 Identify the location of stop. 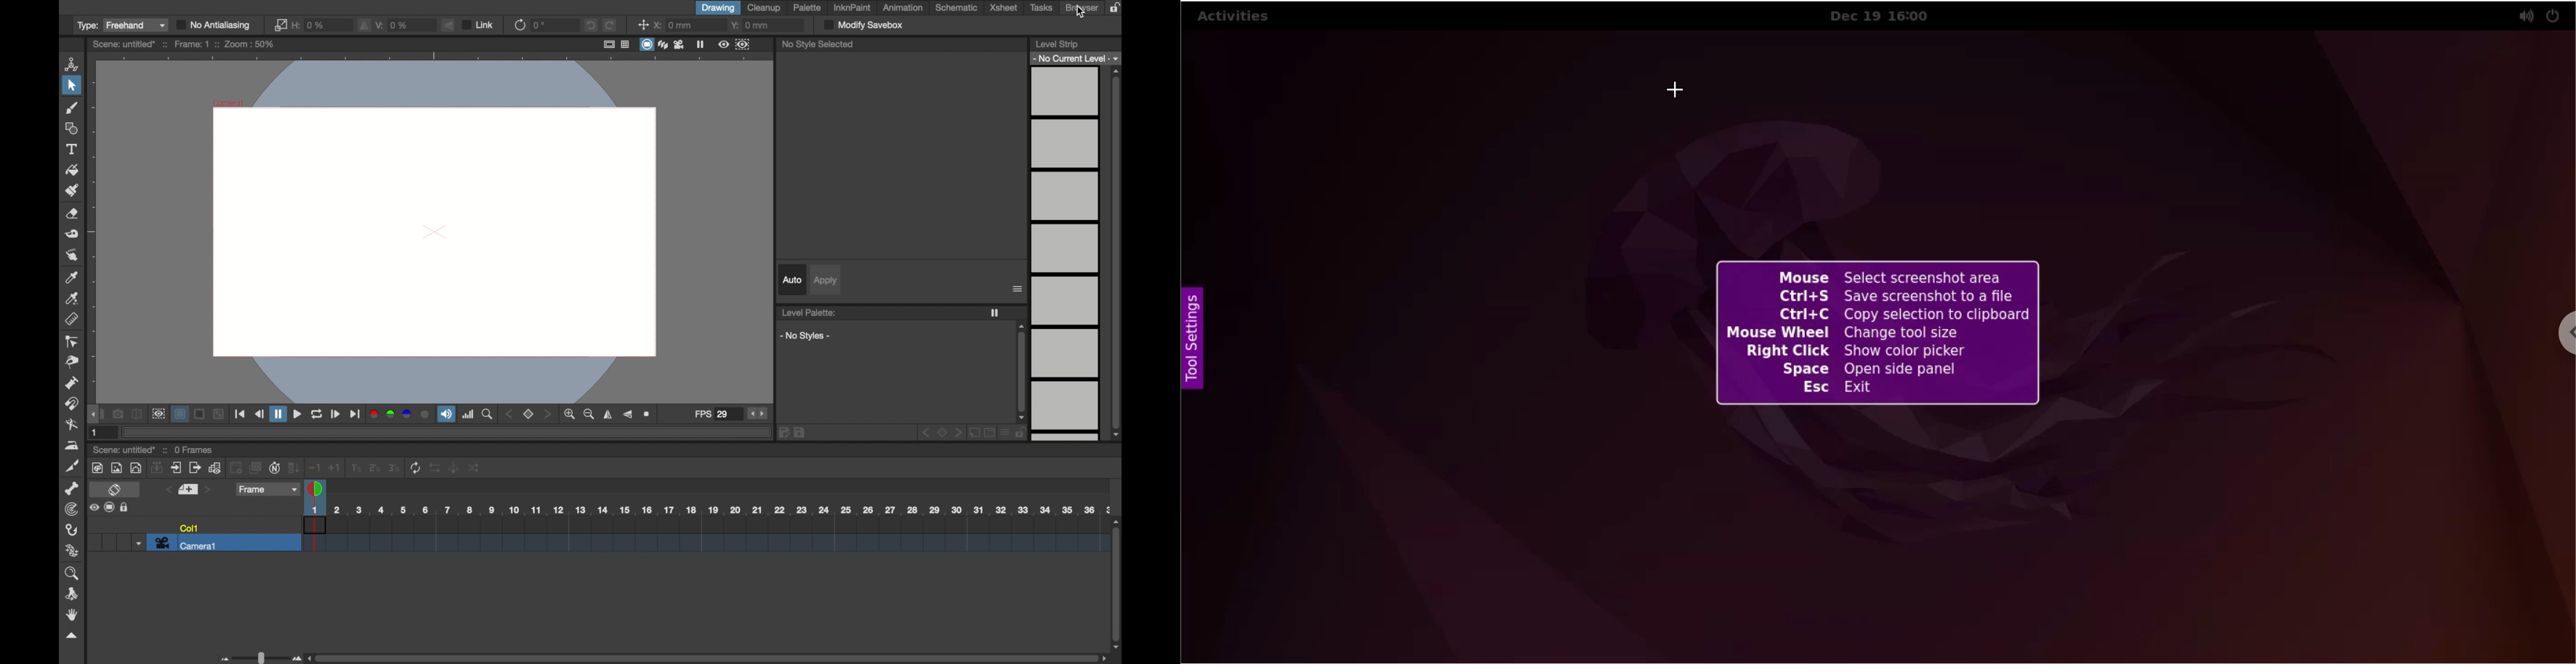
(943, 432).